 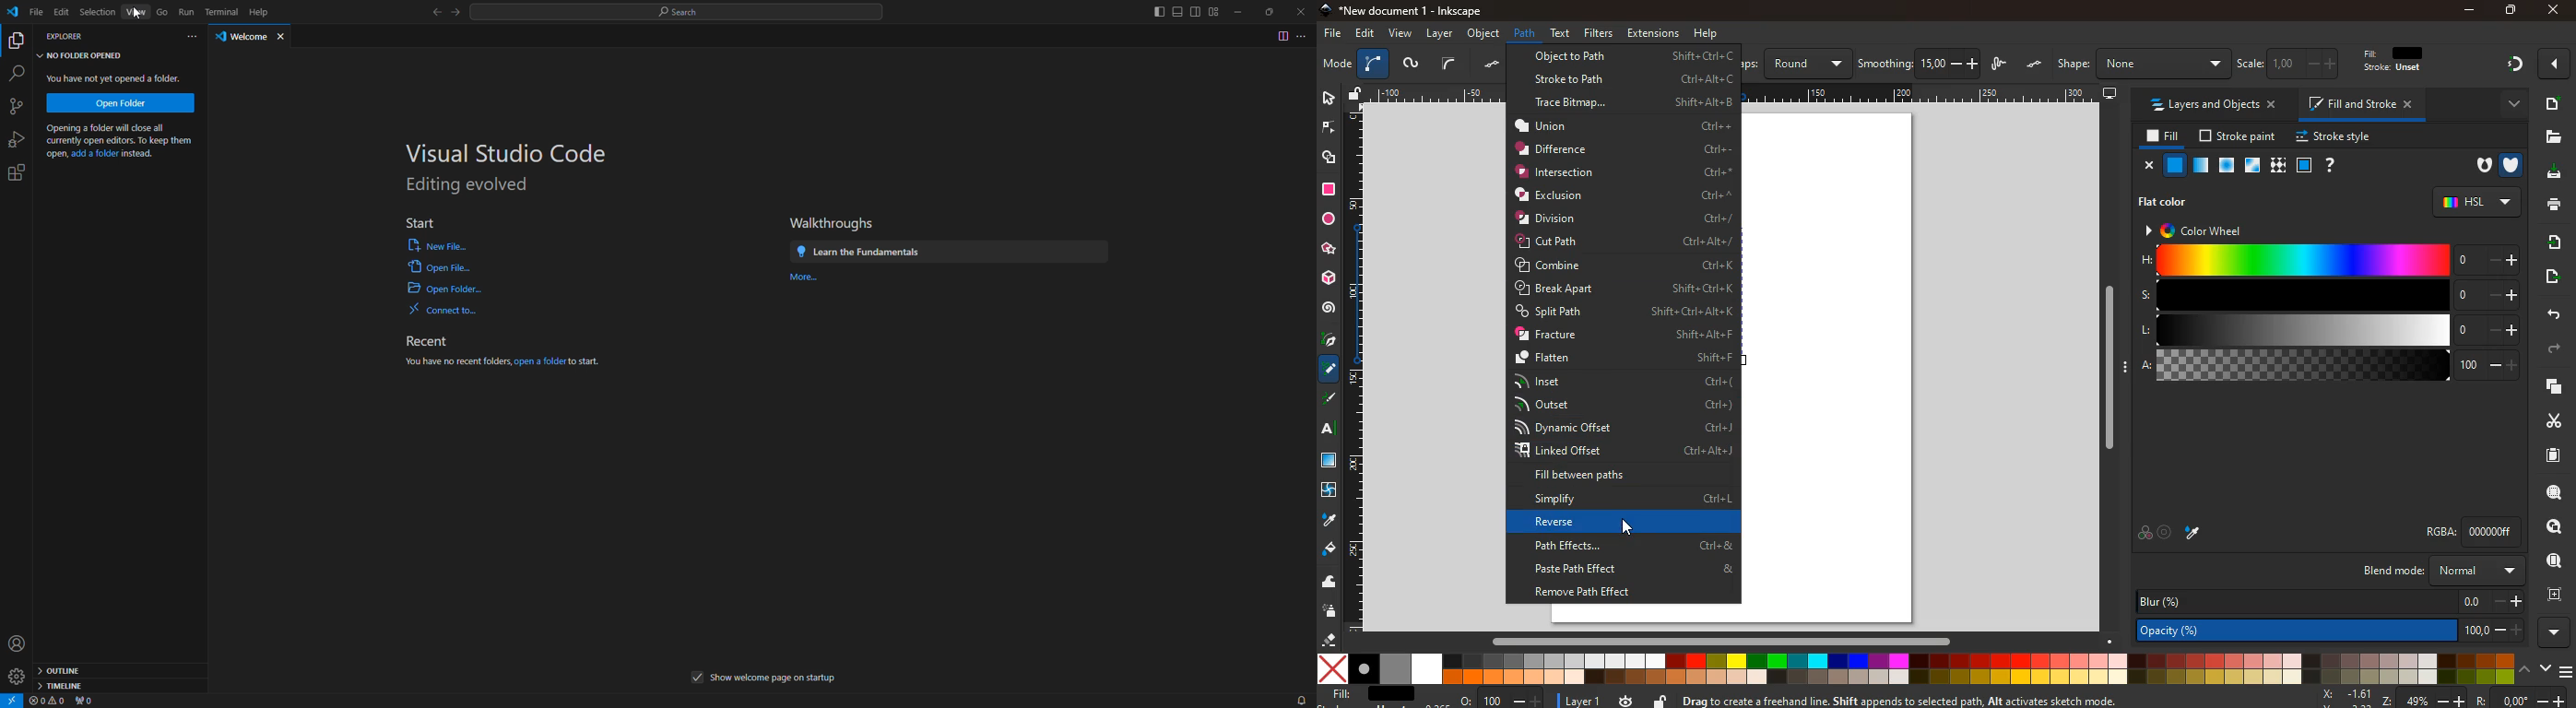 I want to click on Horizontal scroll bar, so click(x=1712, y=641).